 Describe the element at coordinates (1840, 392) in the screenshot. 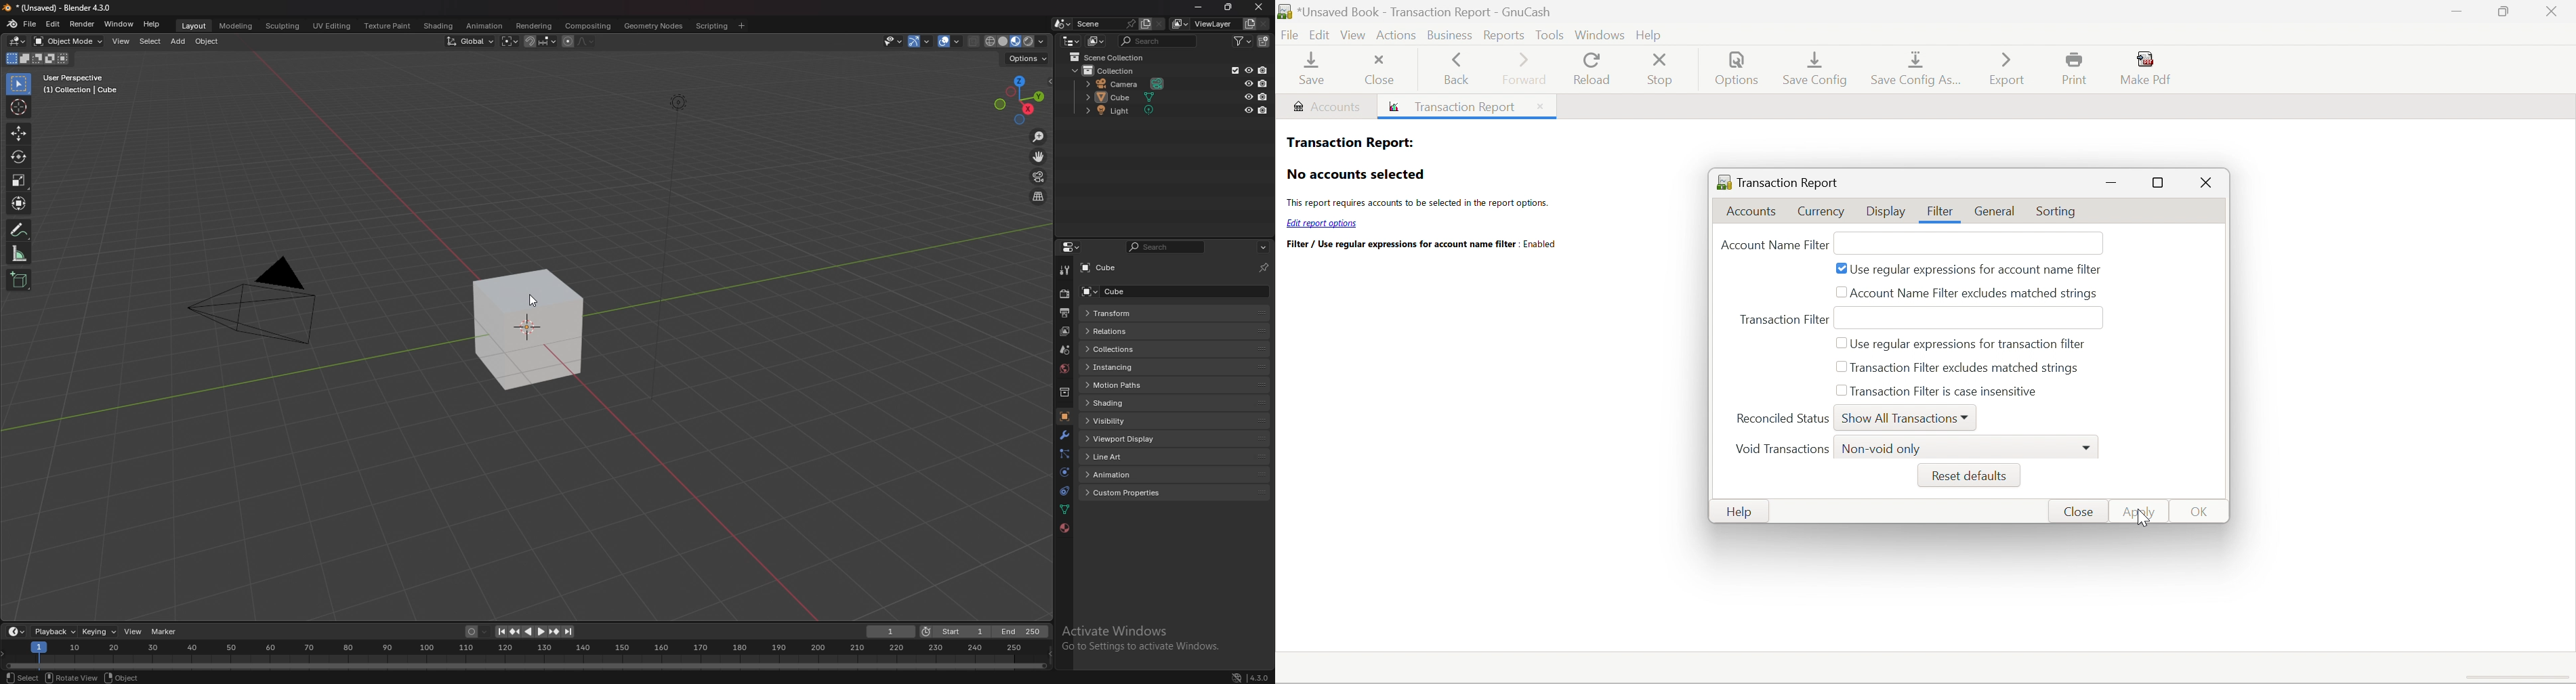

I see `Checkbox` at that location.